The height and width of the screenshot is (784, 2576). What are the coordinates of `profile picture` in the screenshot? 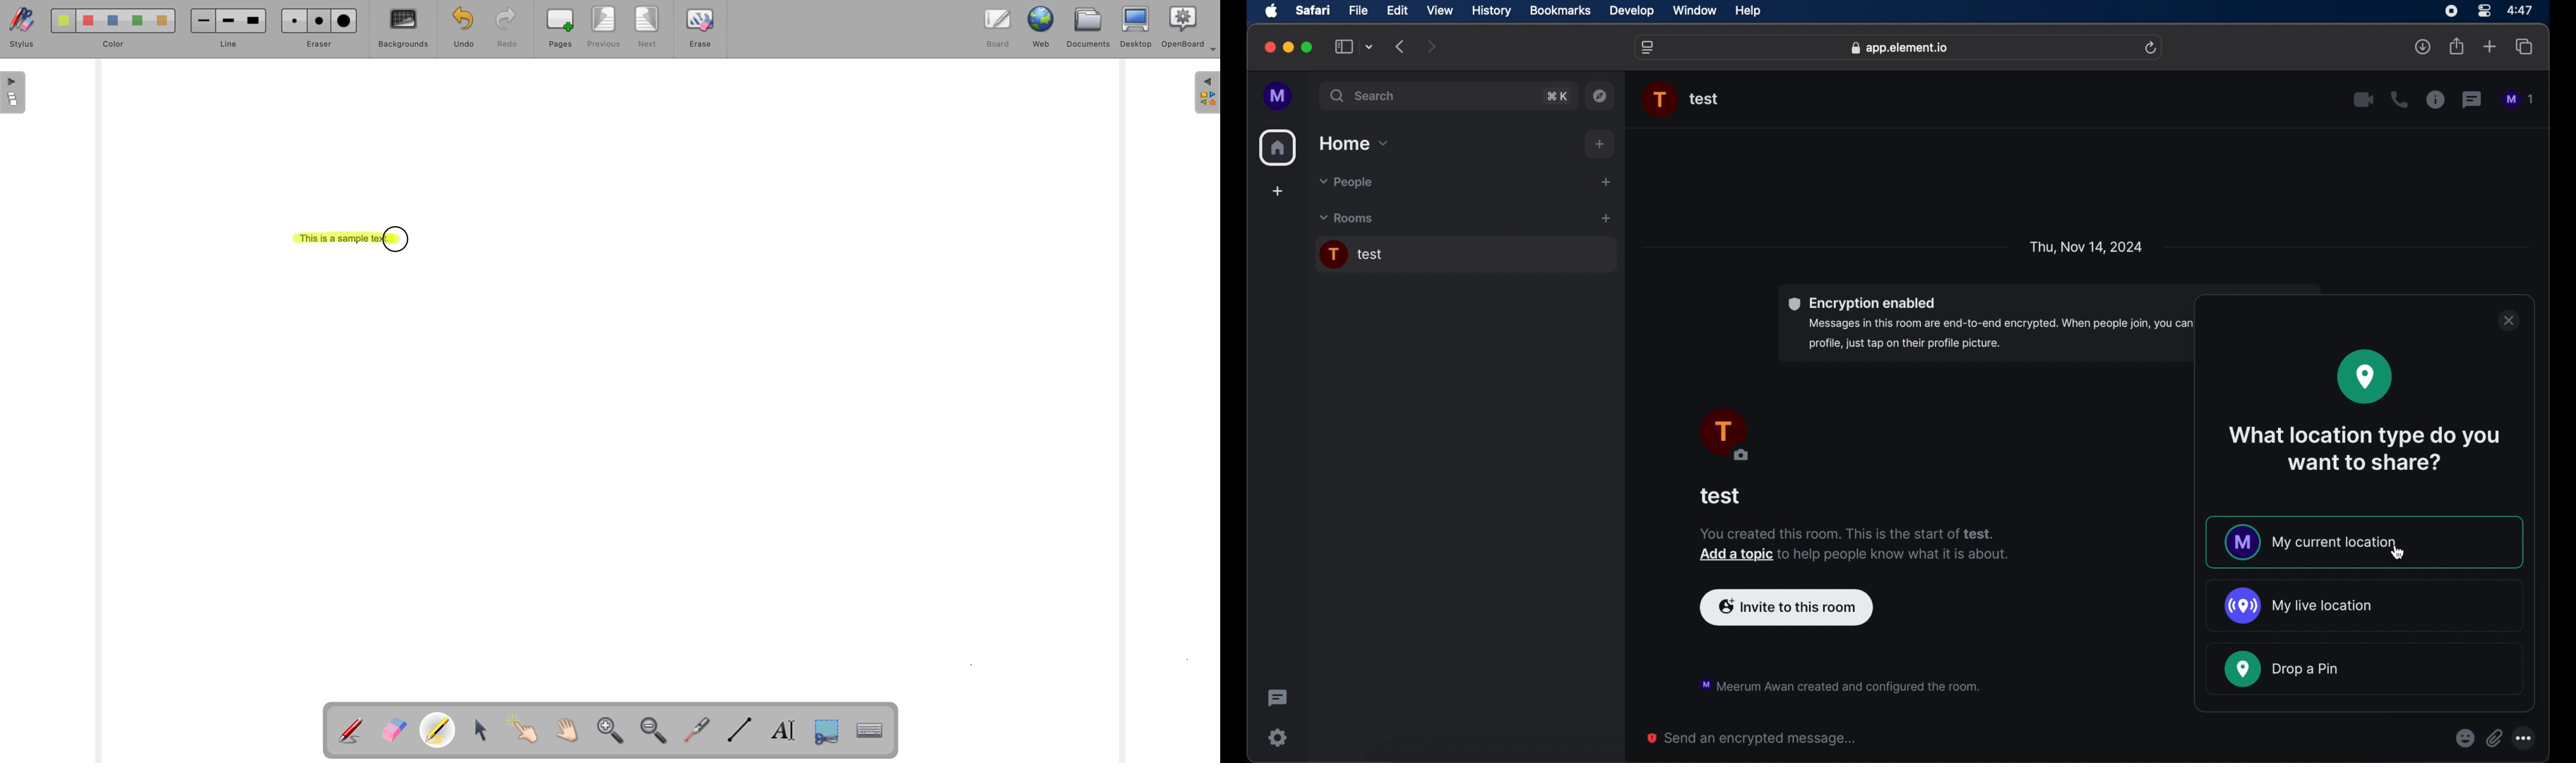 It's located at (1661, 100).